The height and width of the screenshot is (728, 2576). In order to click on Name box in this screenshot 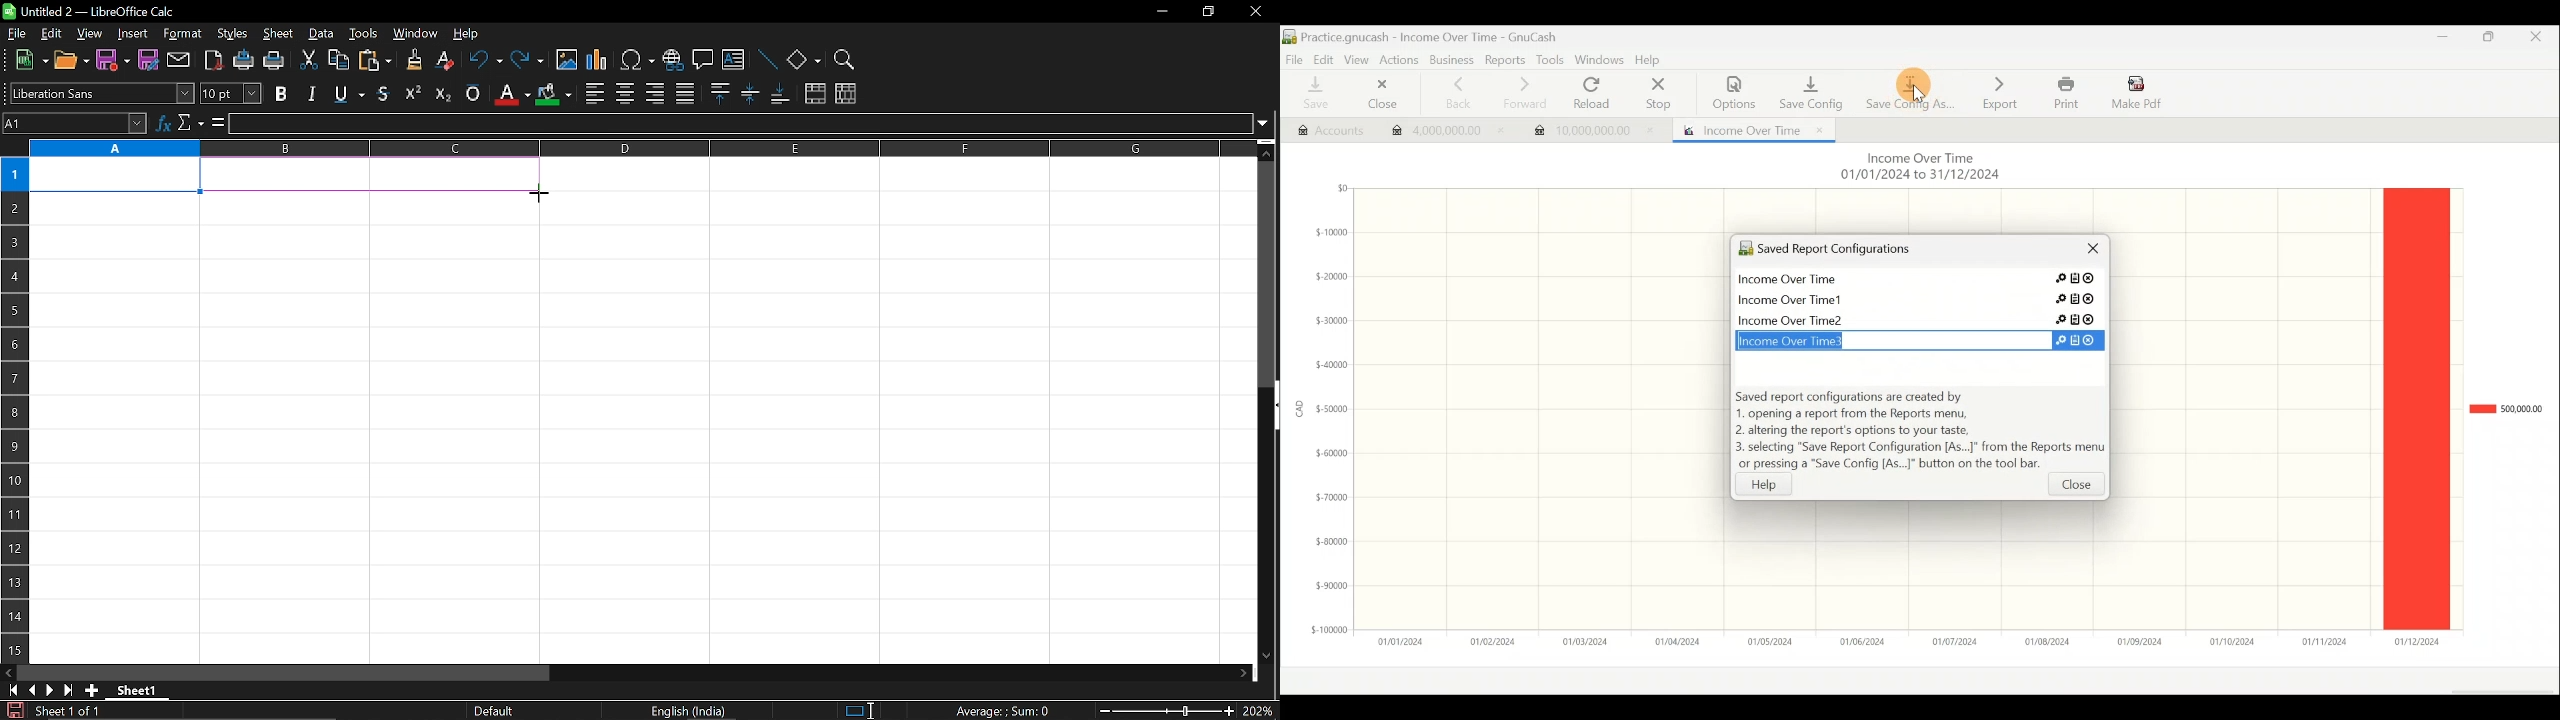, I will do `click(75, 124)`.